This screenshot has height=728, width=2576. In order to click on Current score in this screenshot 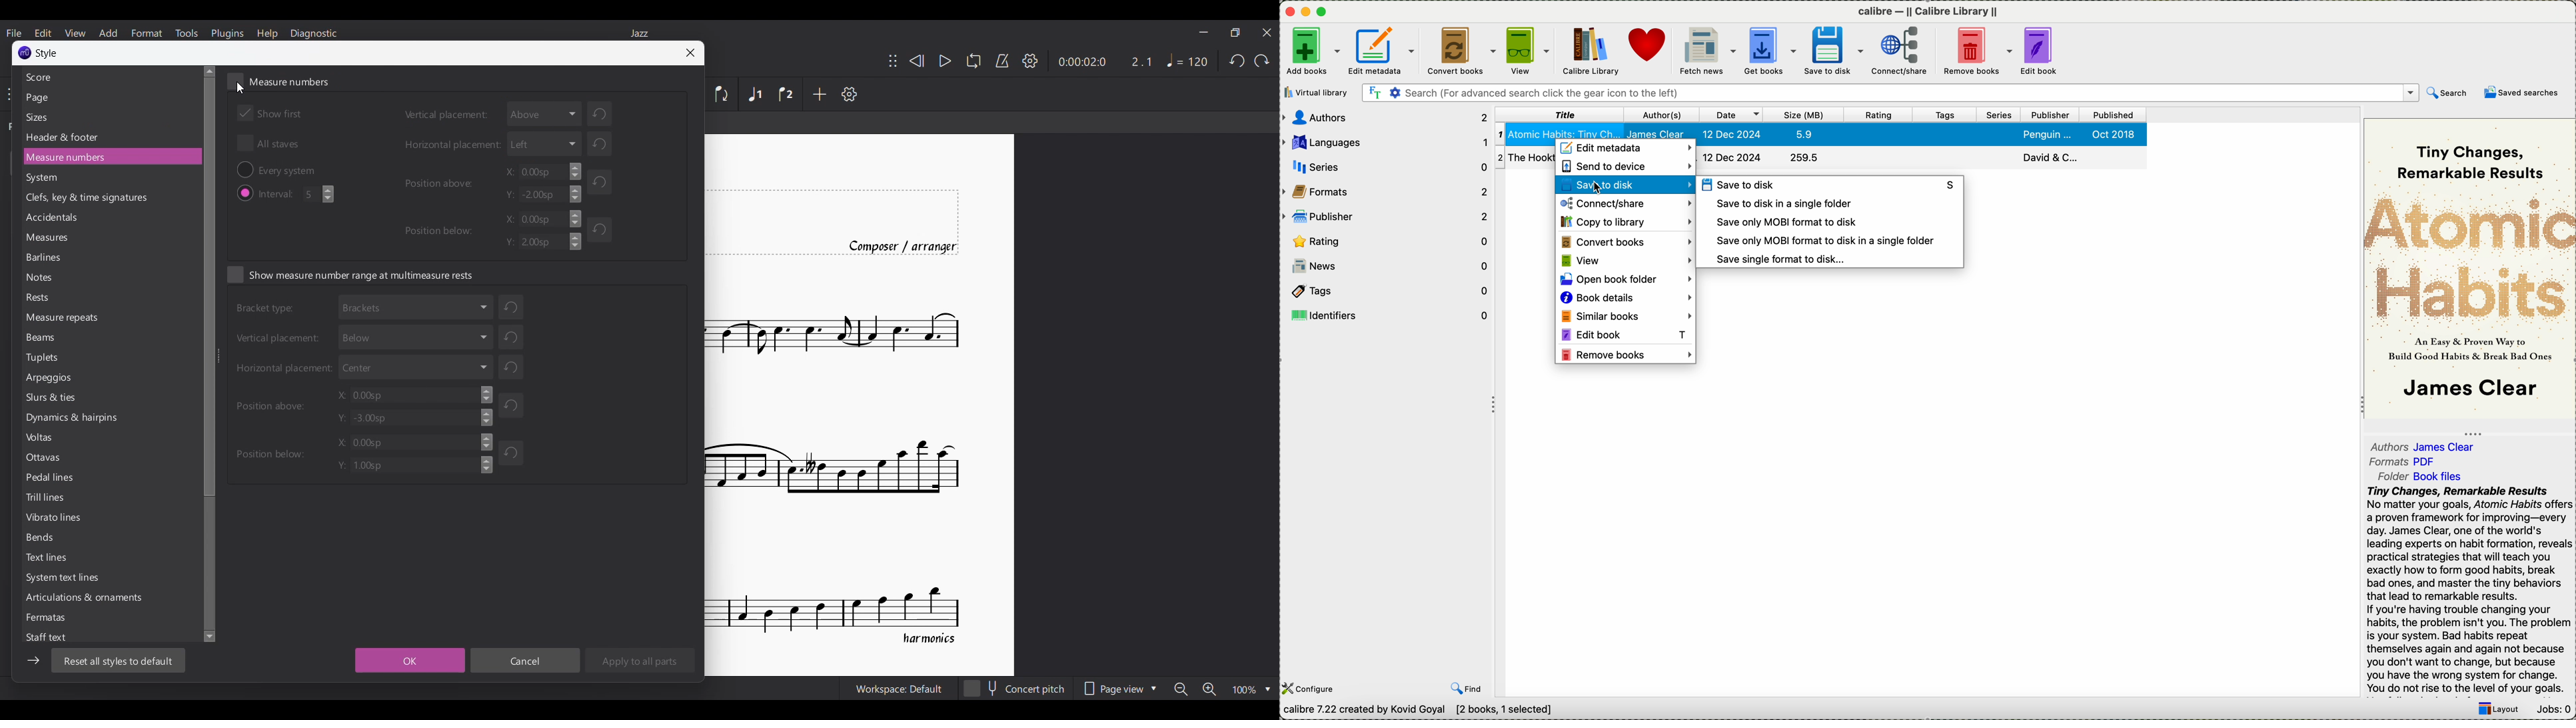, I will do `click(860, 403)`.